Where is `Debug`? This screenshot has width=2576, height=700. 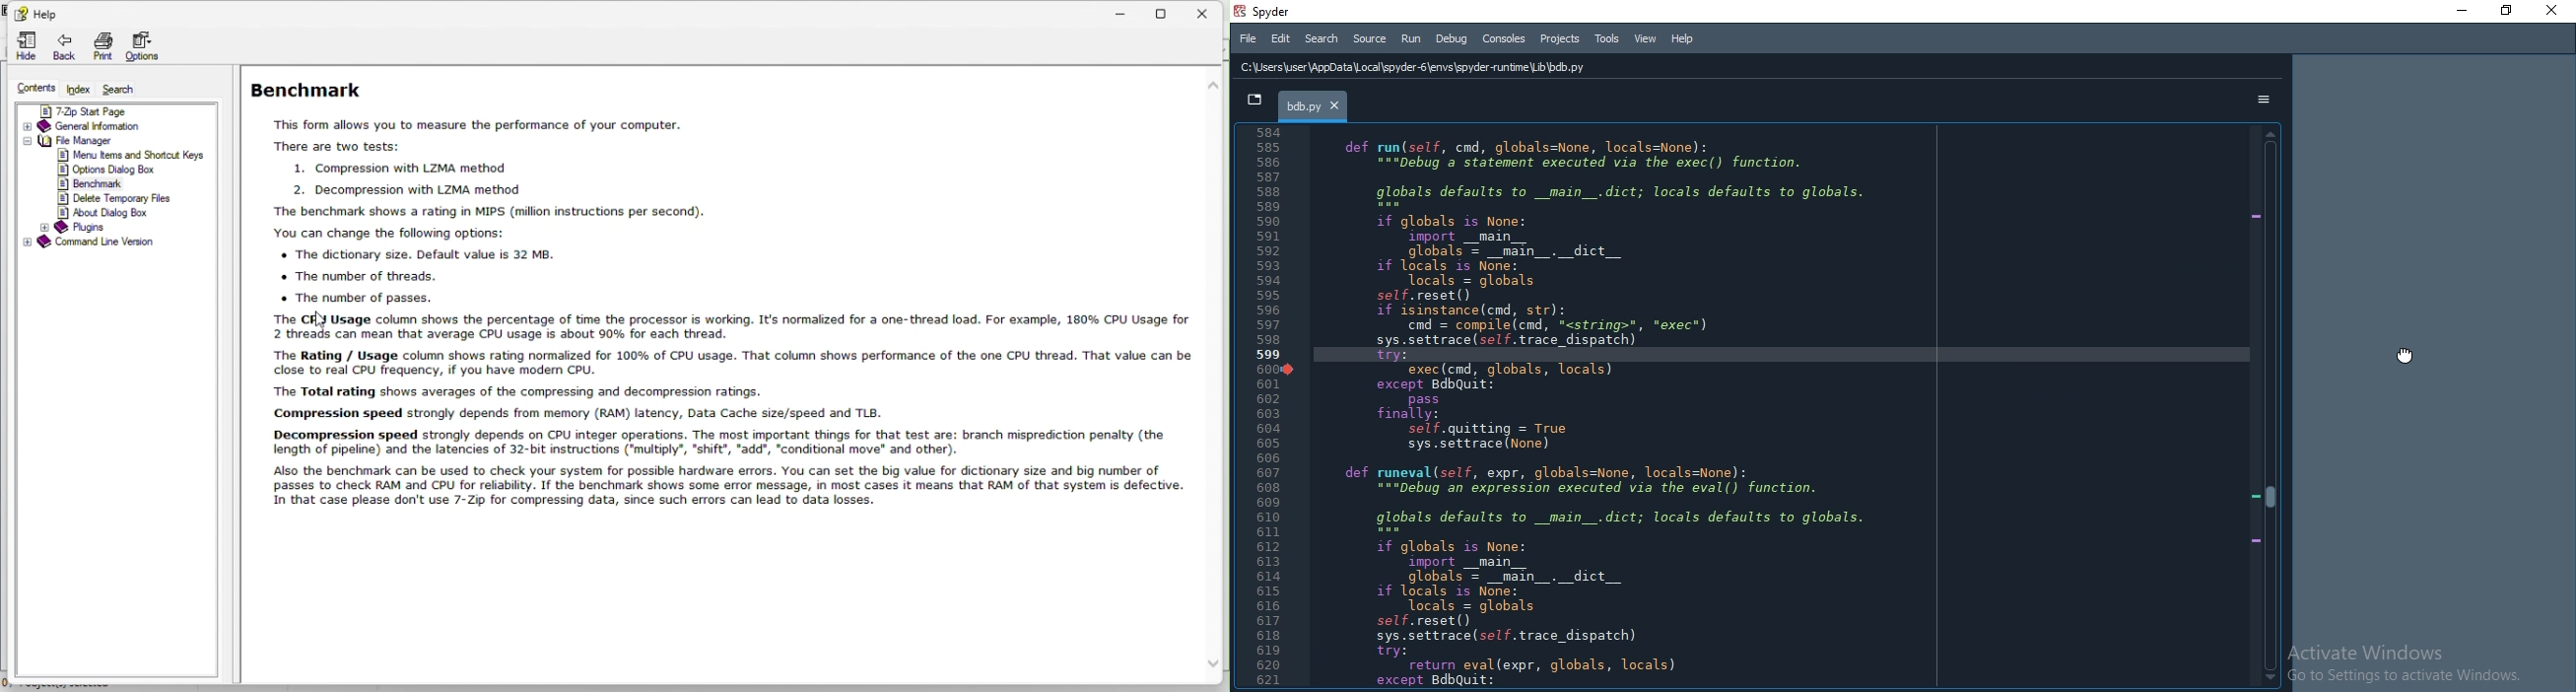 Debug is located at coordinates (1451, 37).